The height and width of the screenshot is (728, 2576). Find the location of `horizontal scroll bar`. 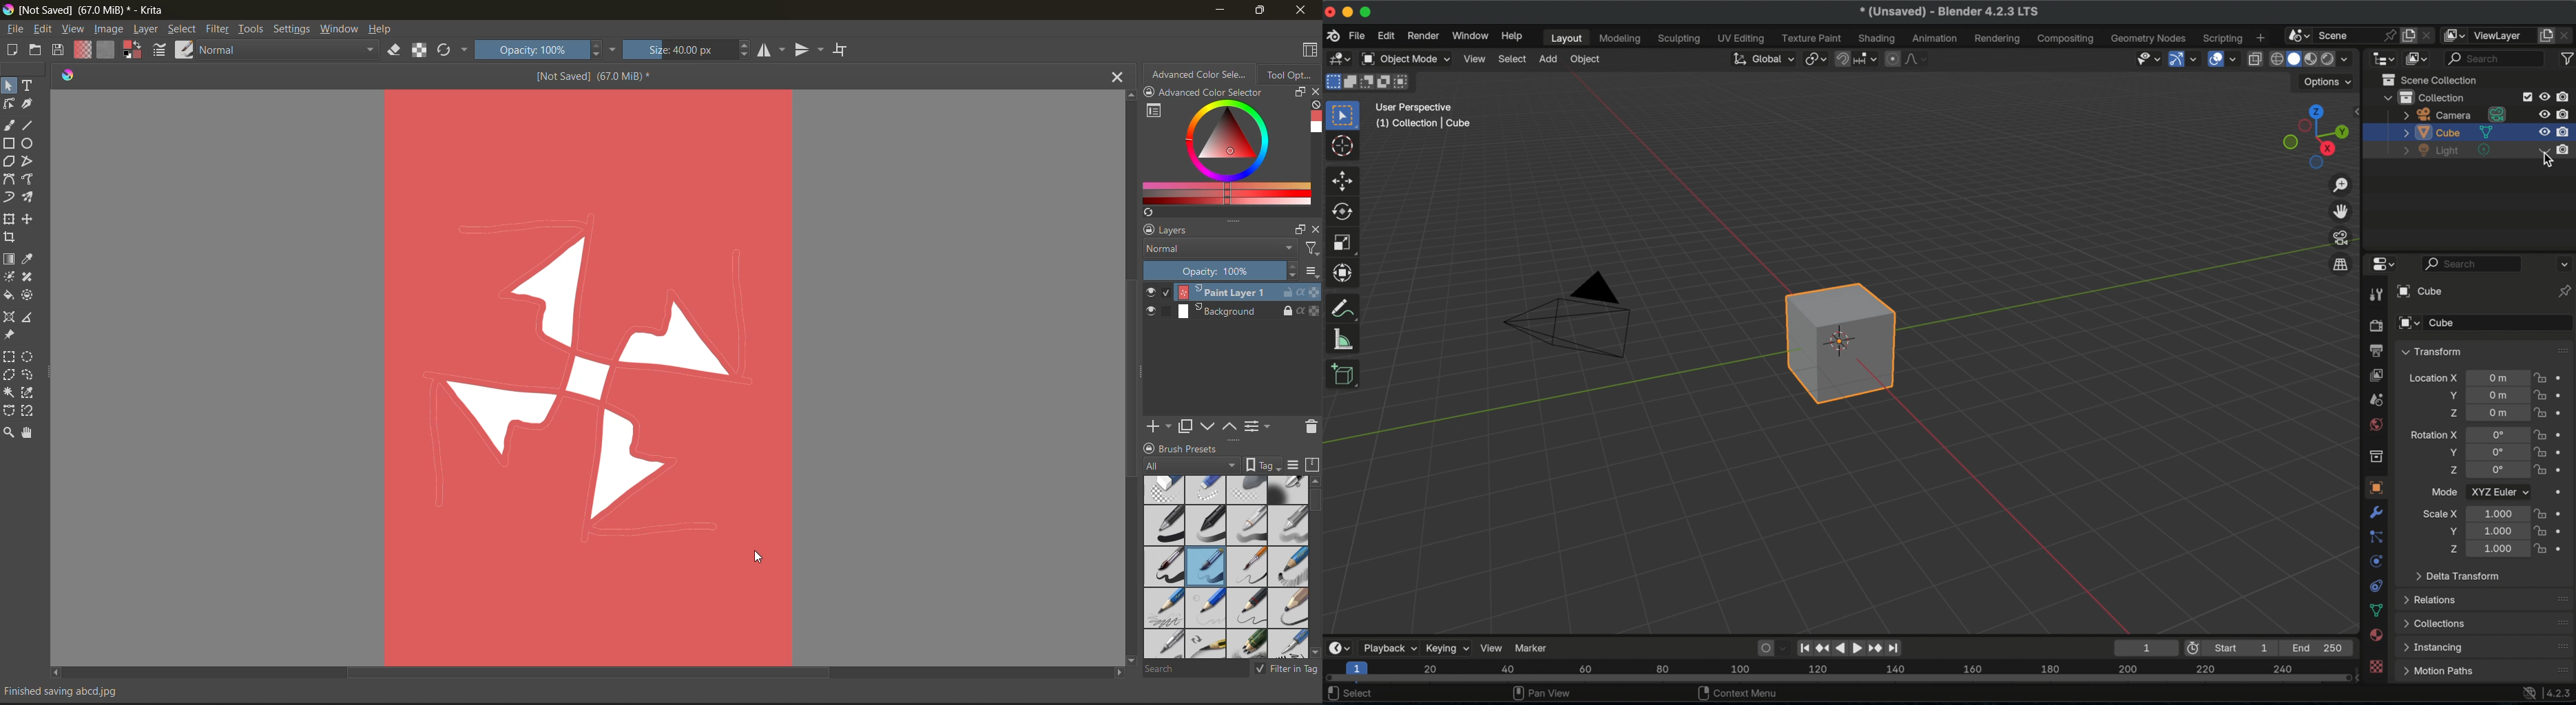

horizontal scroll bar is located at coordinates (591, 672).